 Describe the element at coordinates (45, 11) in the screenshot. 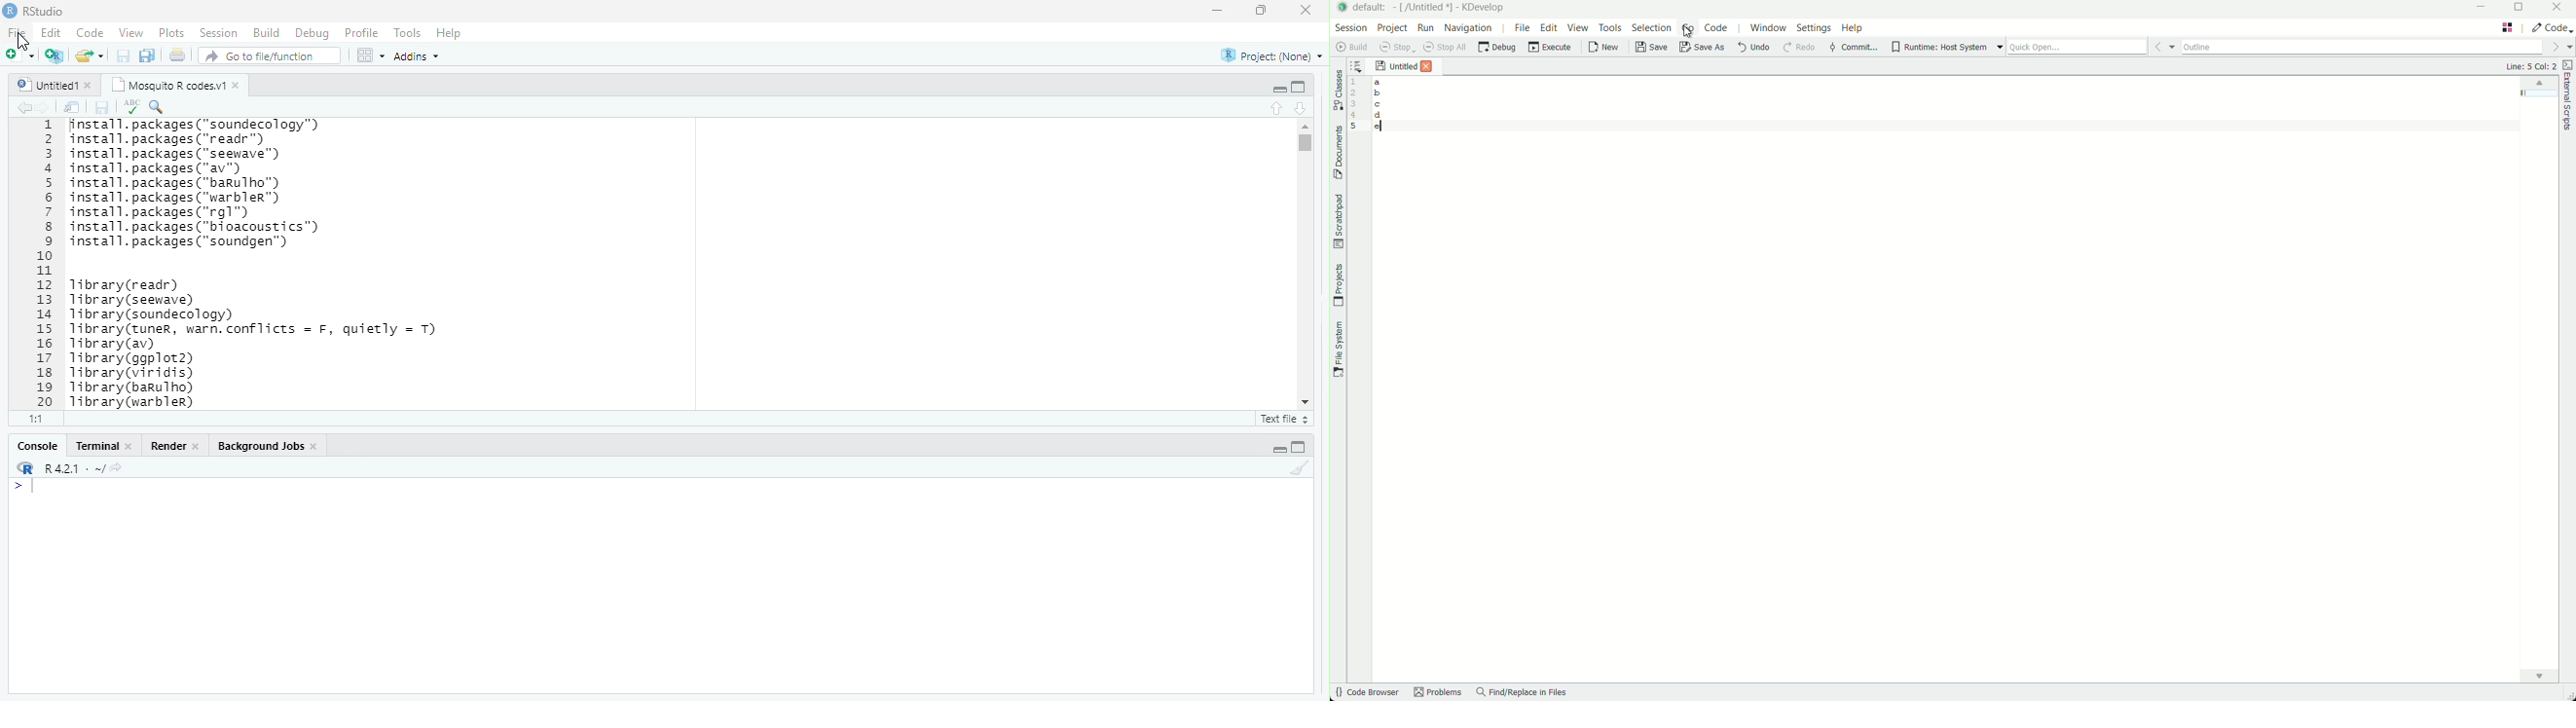

I see `RStudio` at that location.